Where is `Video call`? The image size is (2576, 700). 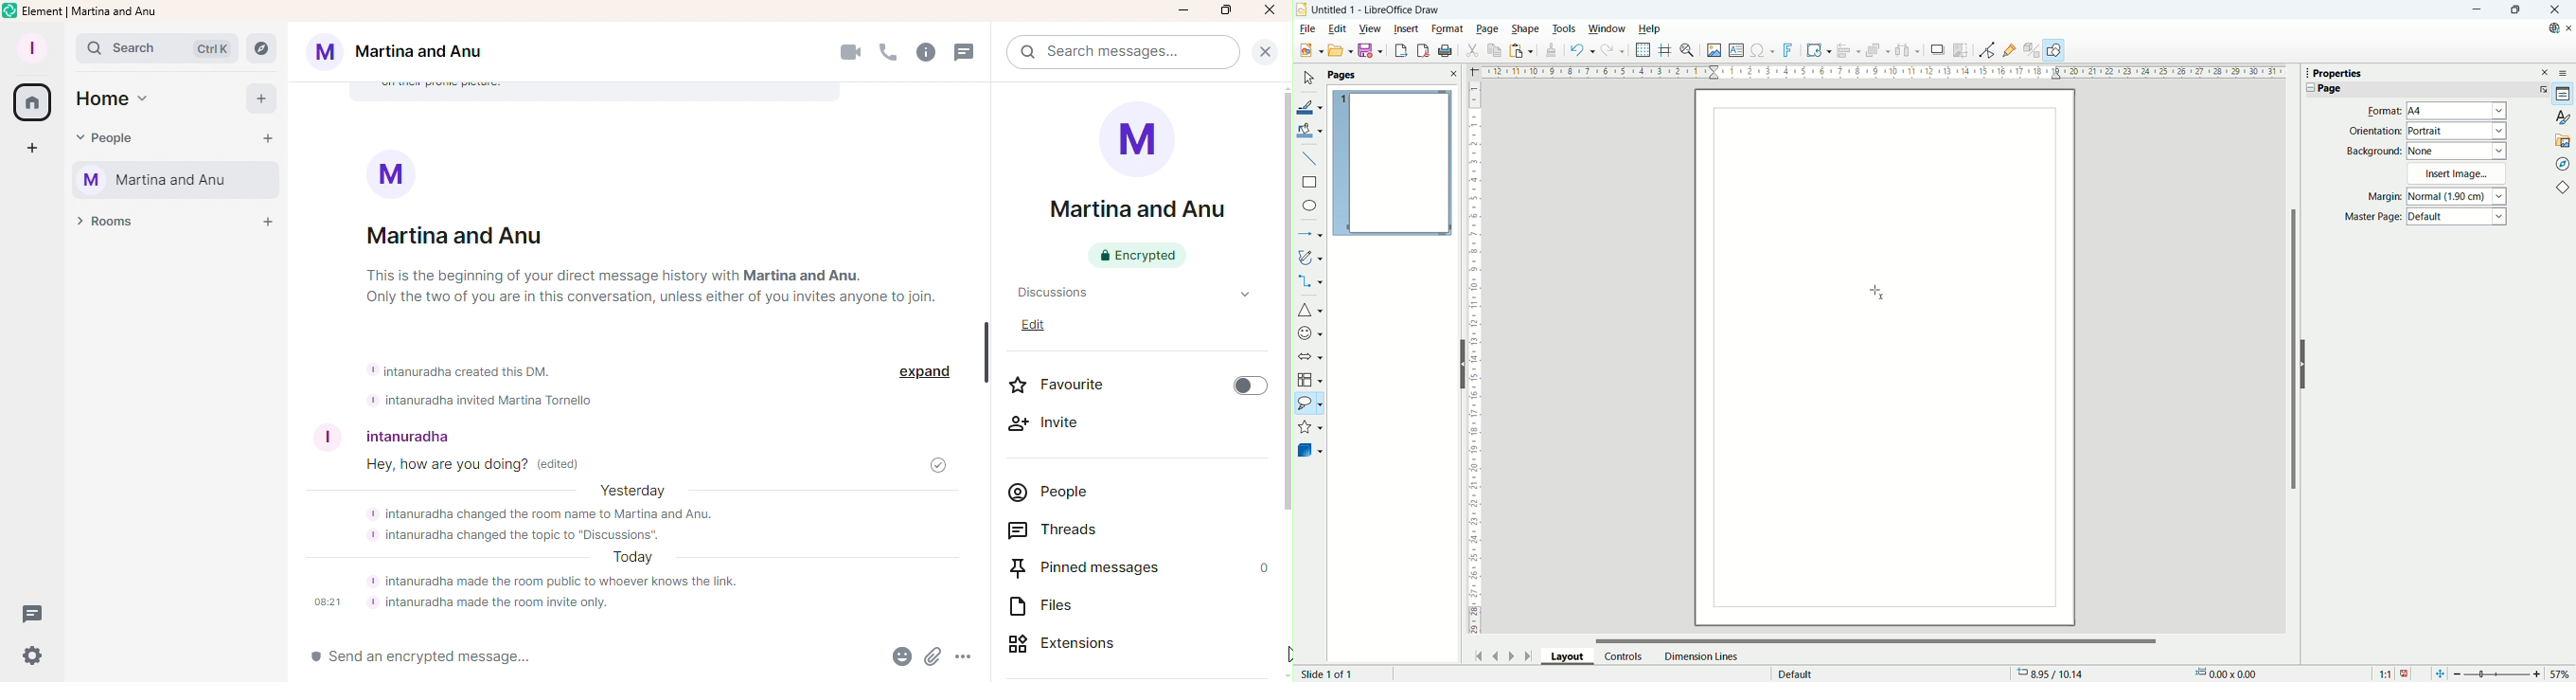 Video call is located at coordinates (849, 52).